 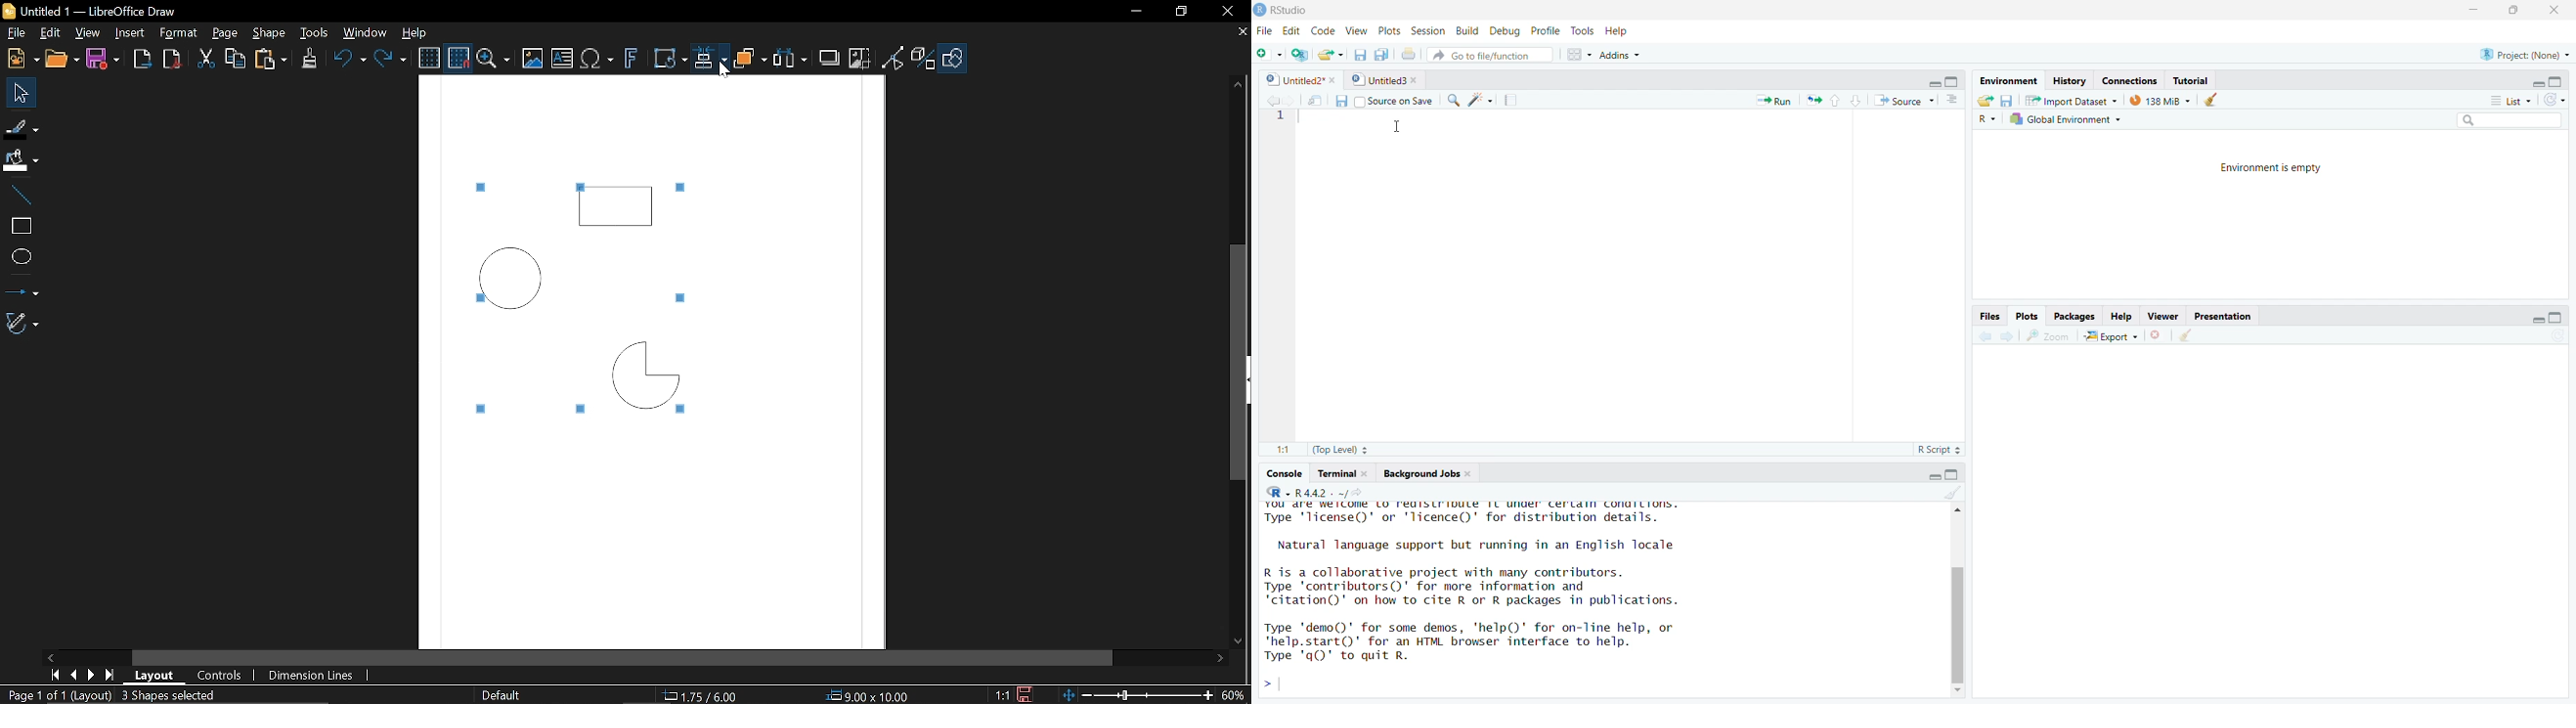 I want to click on minimize/maximize, so click(x=1938, y=80).